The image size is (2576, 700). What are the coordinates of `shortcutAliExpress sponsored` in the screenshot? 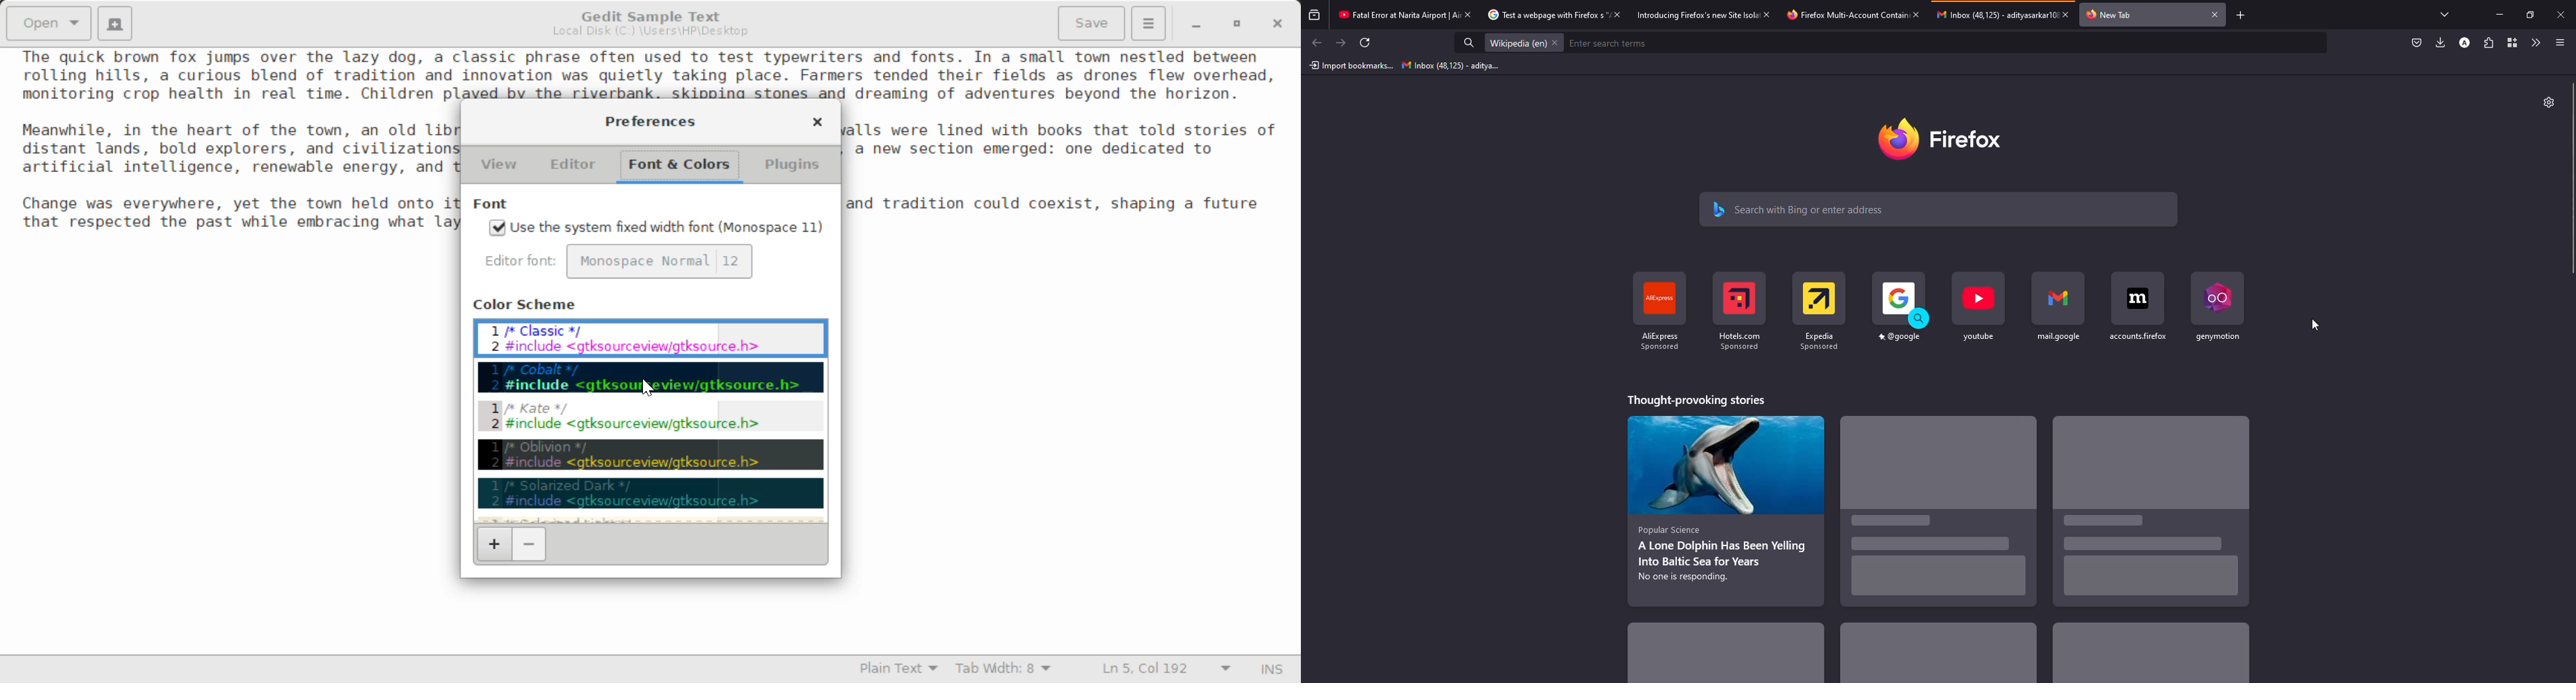 It's located at (1658, 313).